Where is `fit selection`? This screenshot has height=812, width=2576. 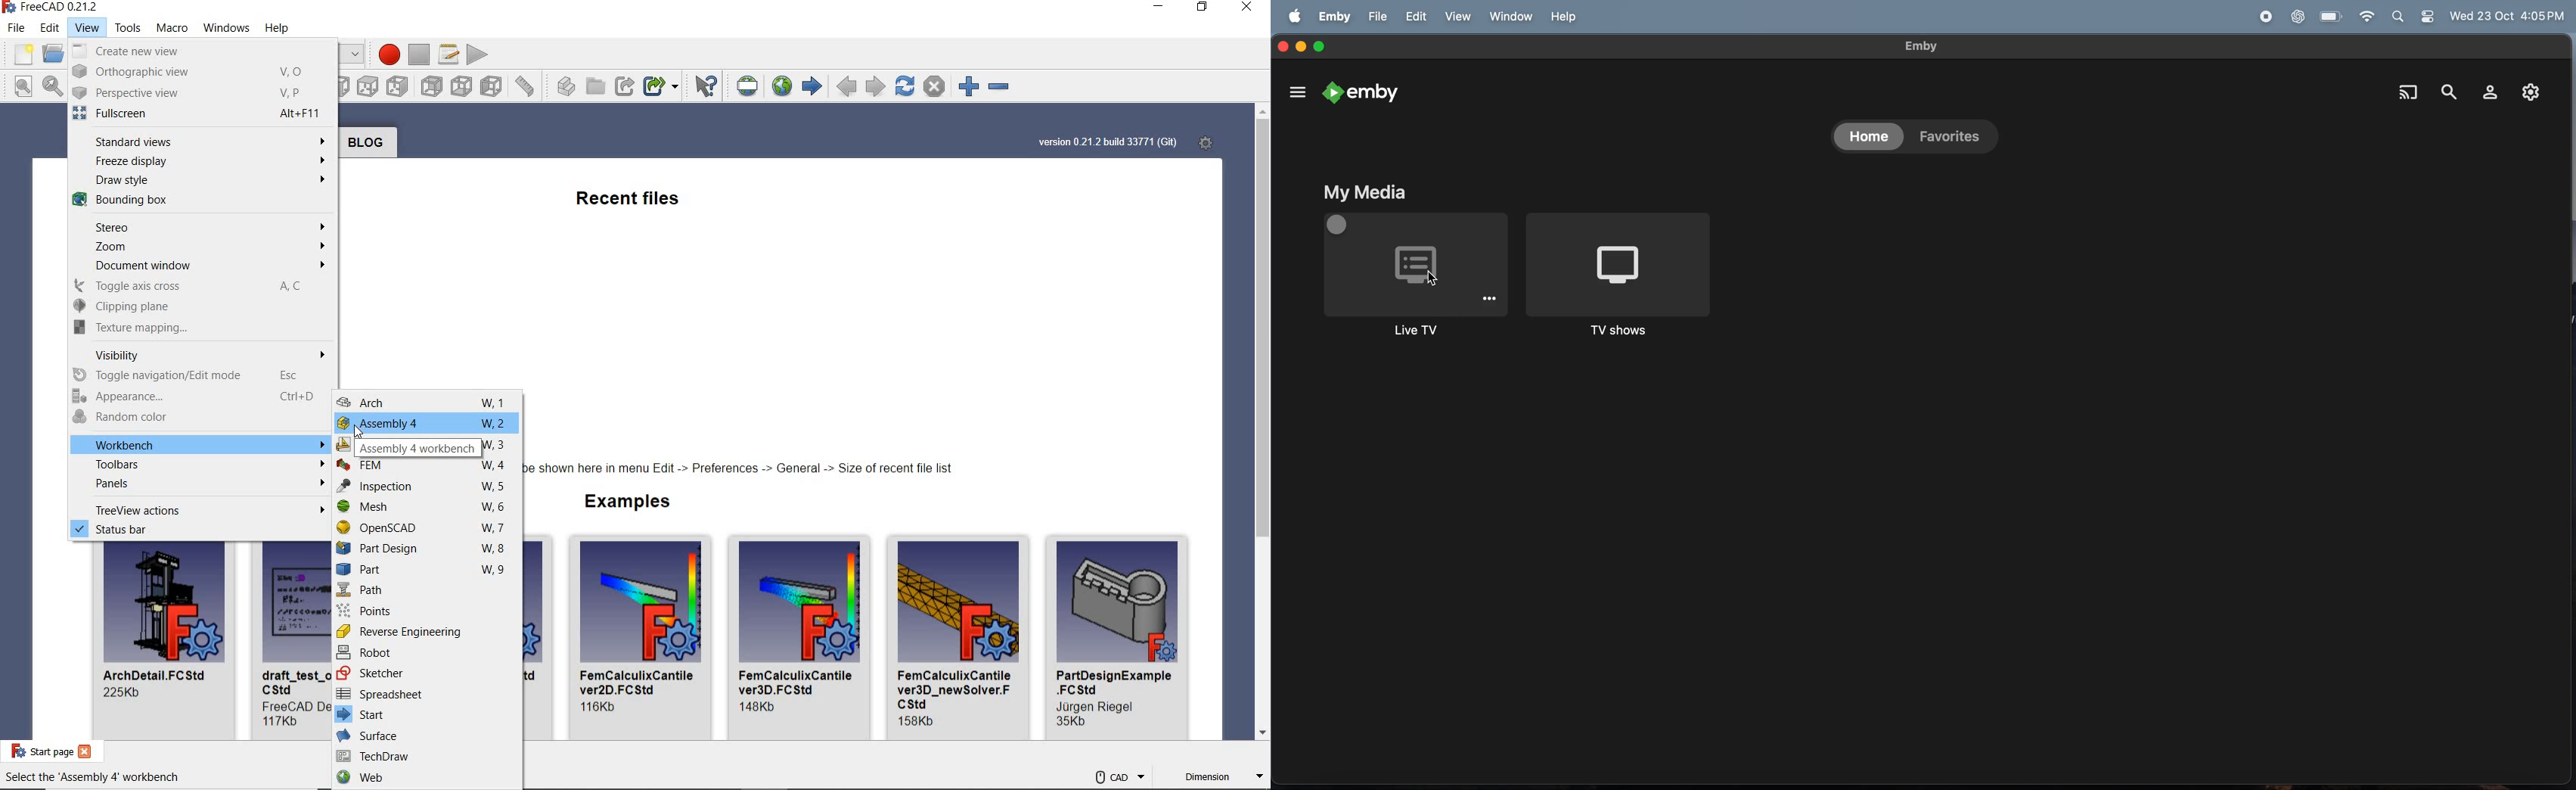
fit selection is located at coordinates (52, 86).